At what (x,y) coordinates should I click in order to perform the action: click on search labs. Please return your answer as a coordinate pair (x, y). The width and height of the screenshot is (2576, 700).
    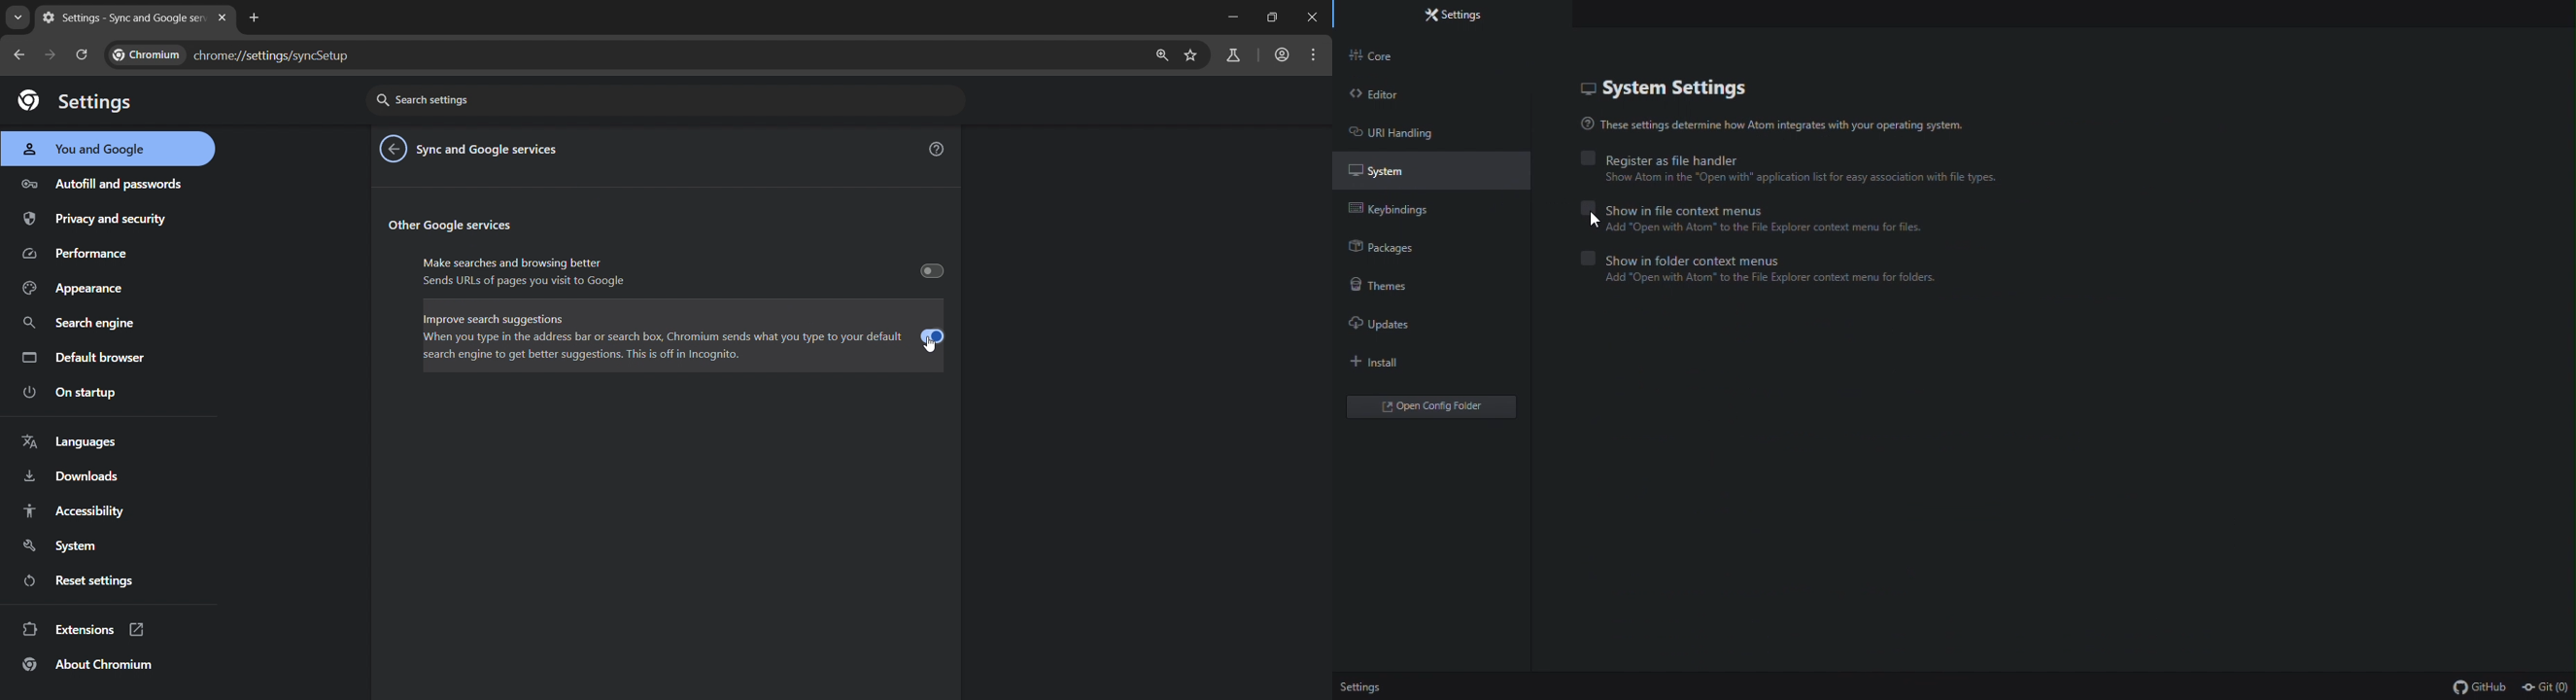
    Looking at the image, I should click on (1231, 54).